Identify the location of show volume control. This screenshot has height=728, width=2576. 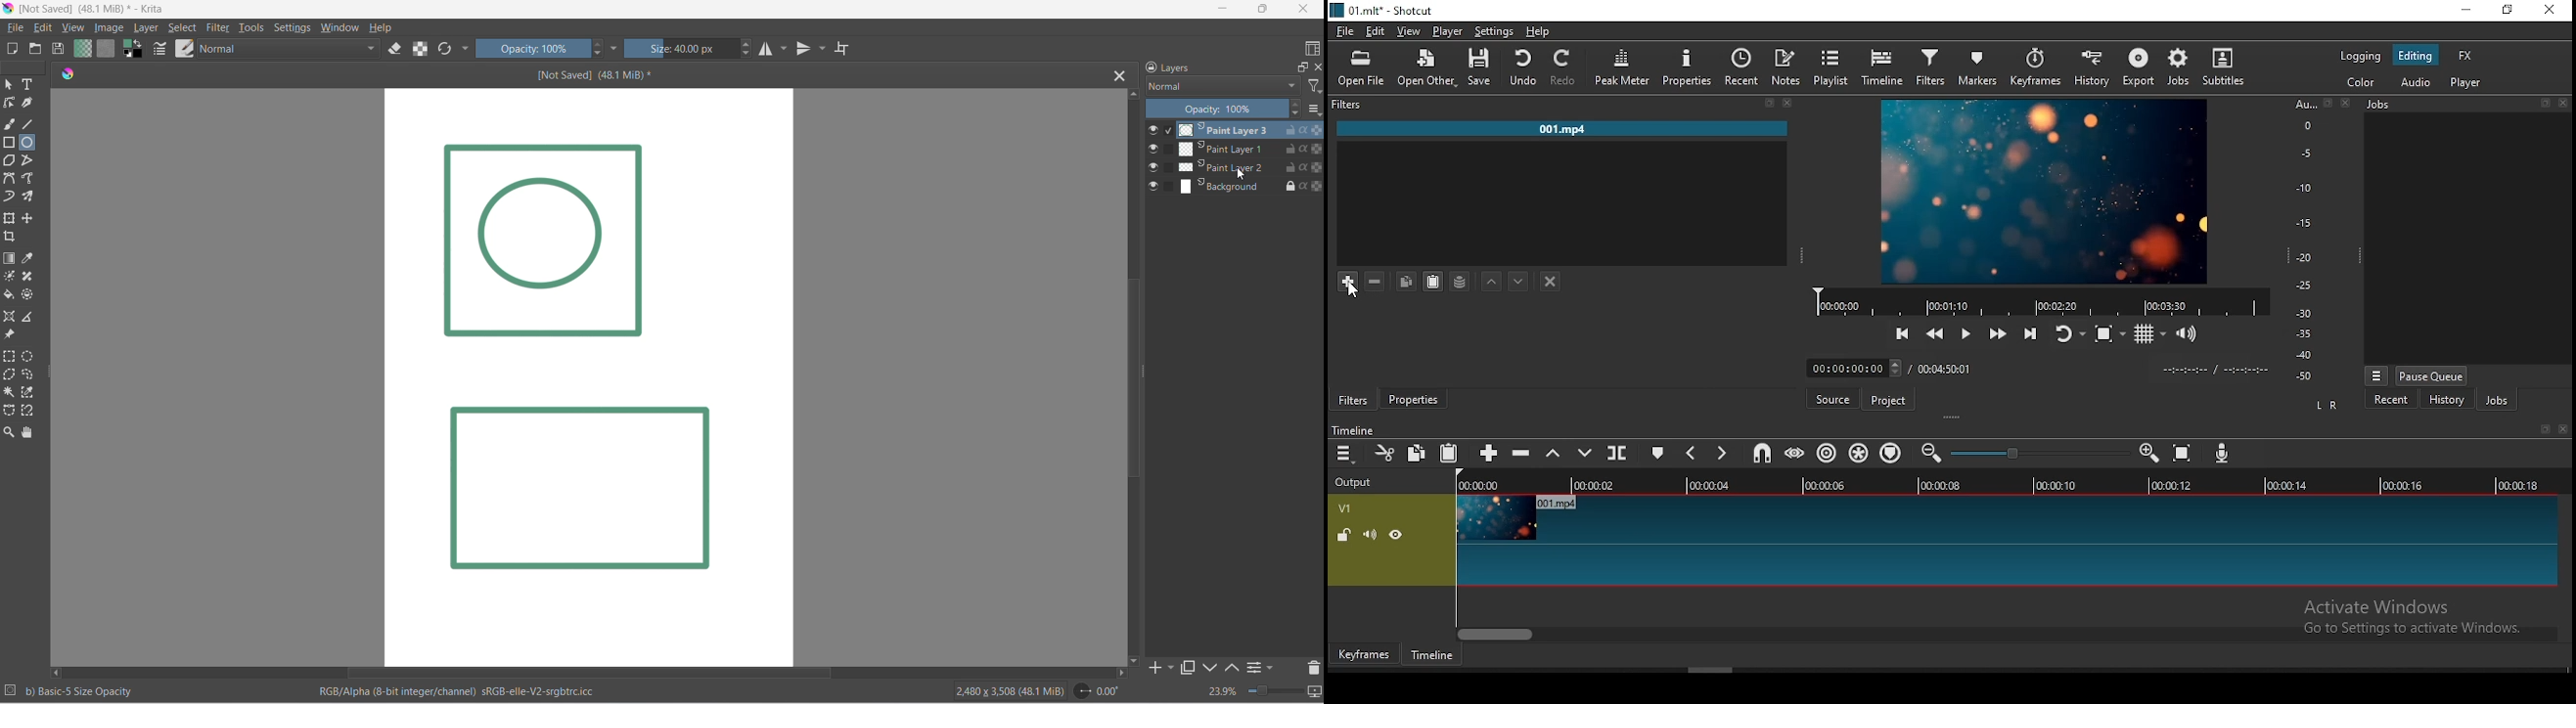
(2190, 332).